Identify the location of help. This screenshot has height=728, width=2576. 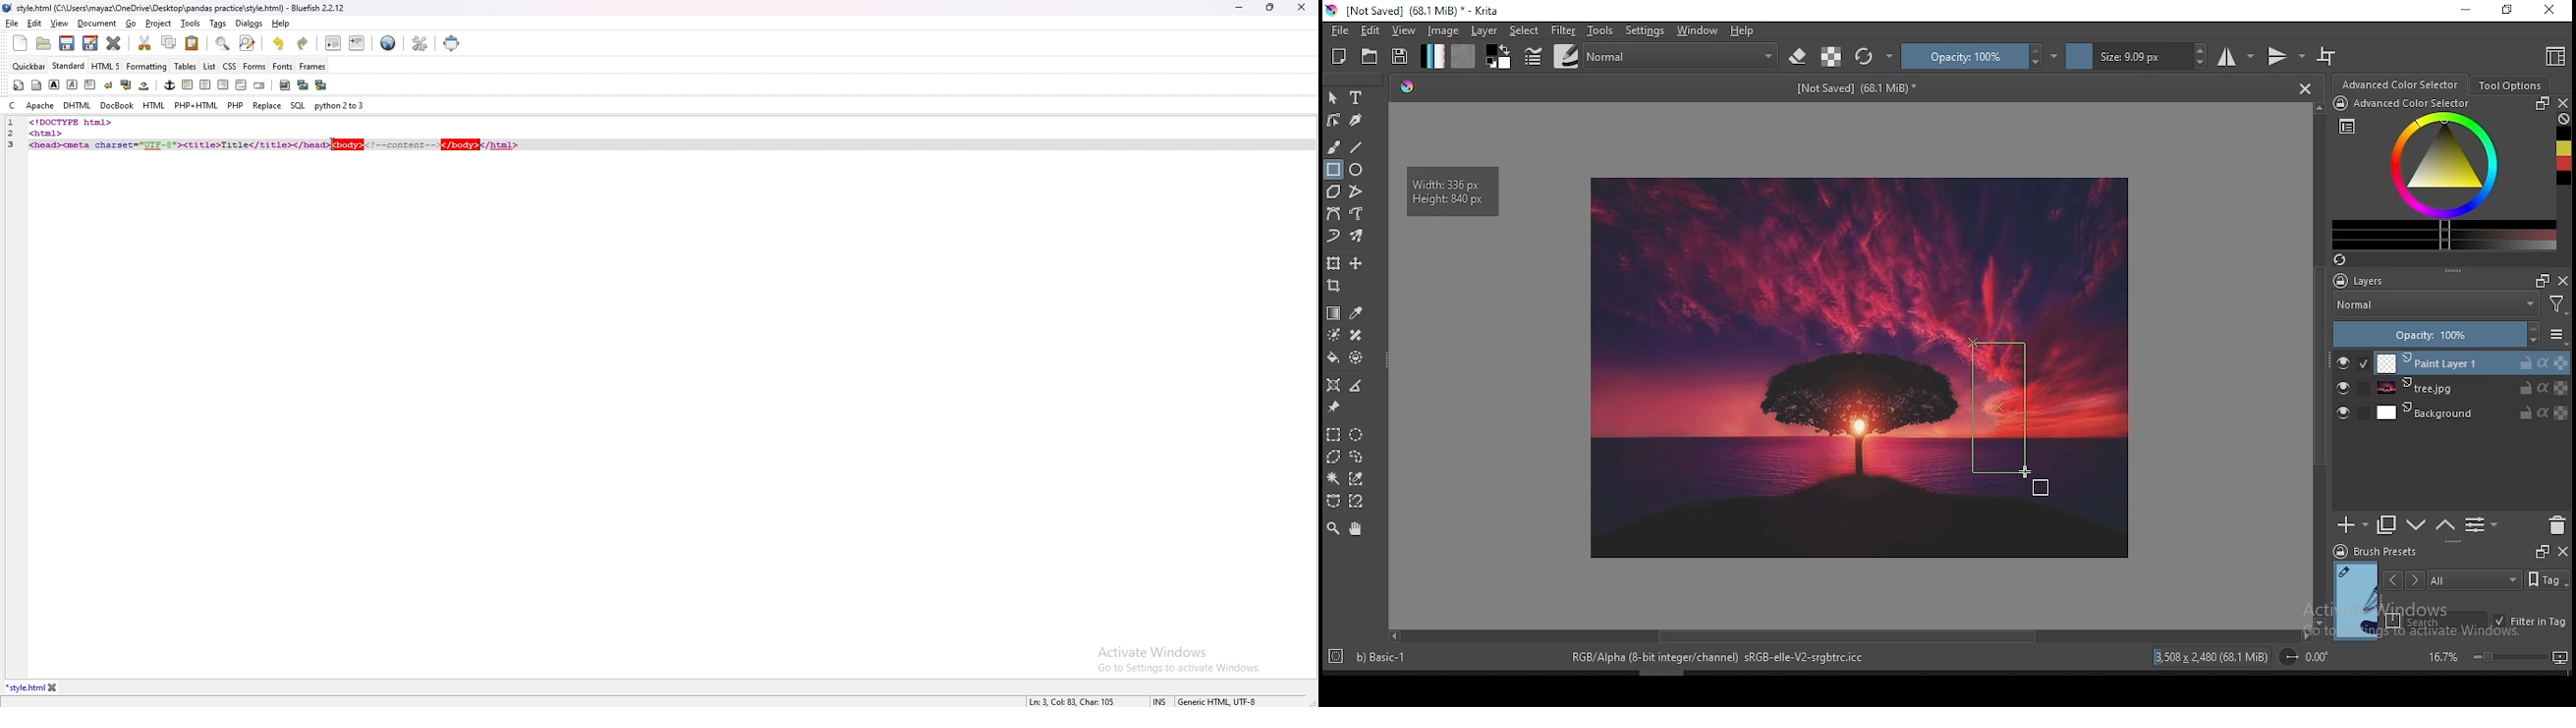
(280, 23).